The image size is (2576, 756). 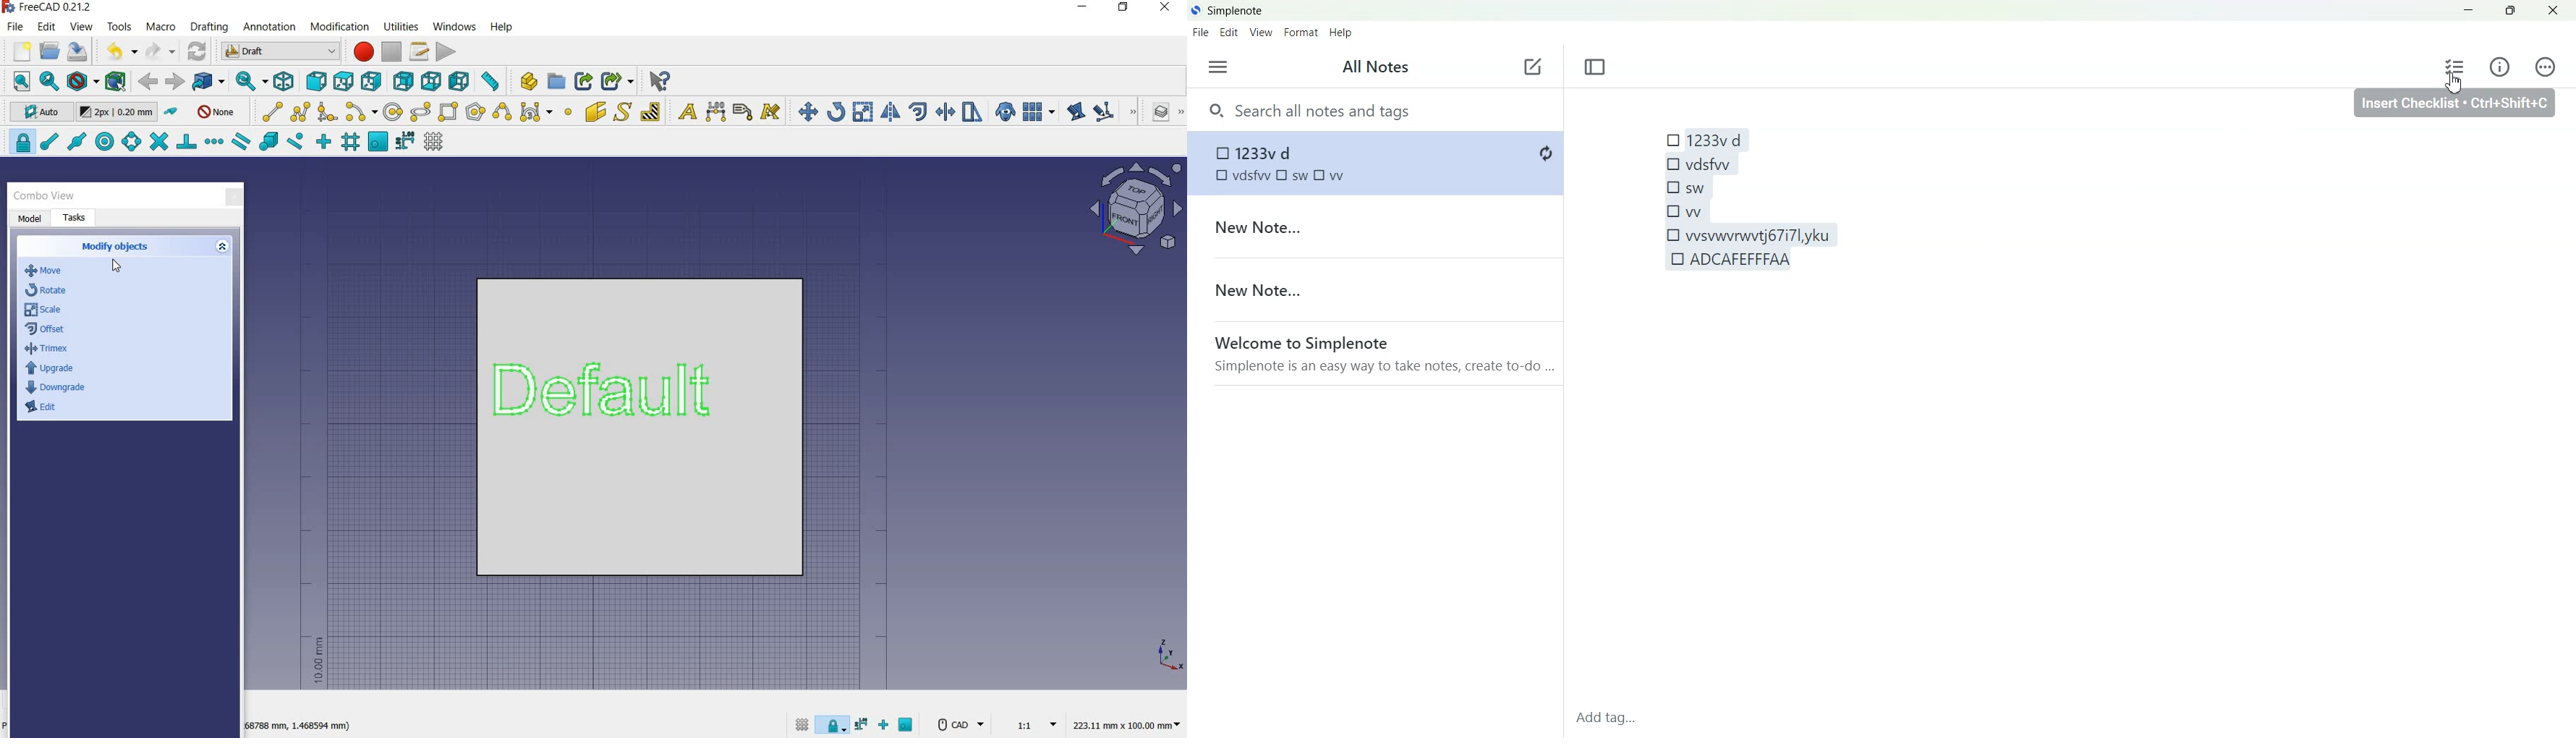 What do you see at coordinates (118, 269) in the screenshot?
I see `cursor` at bounding box center [118, 269].